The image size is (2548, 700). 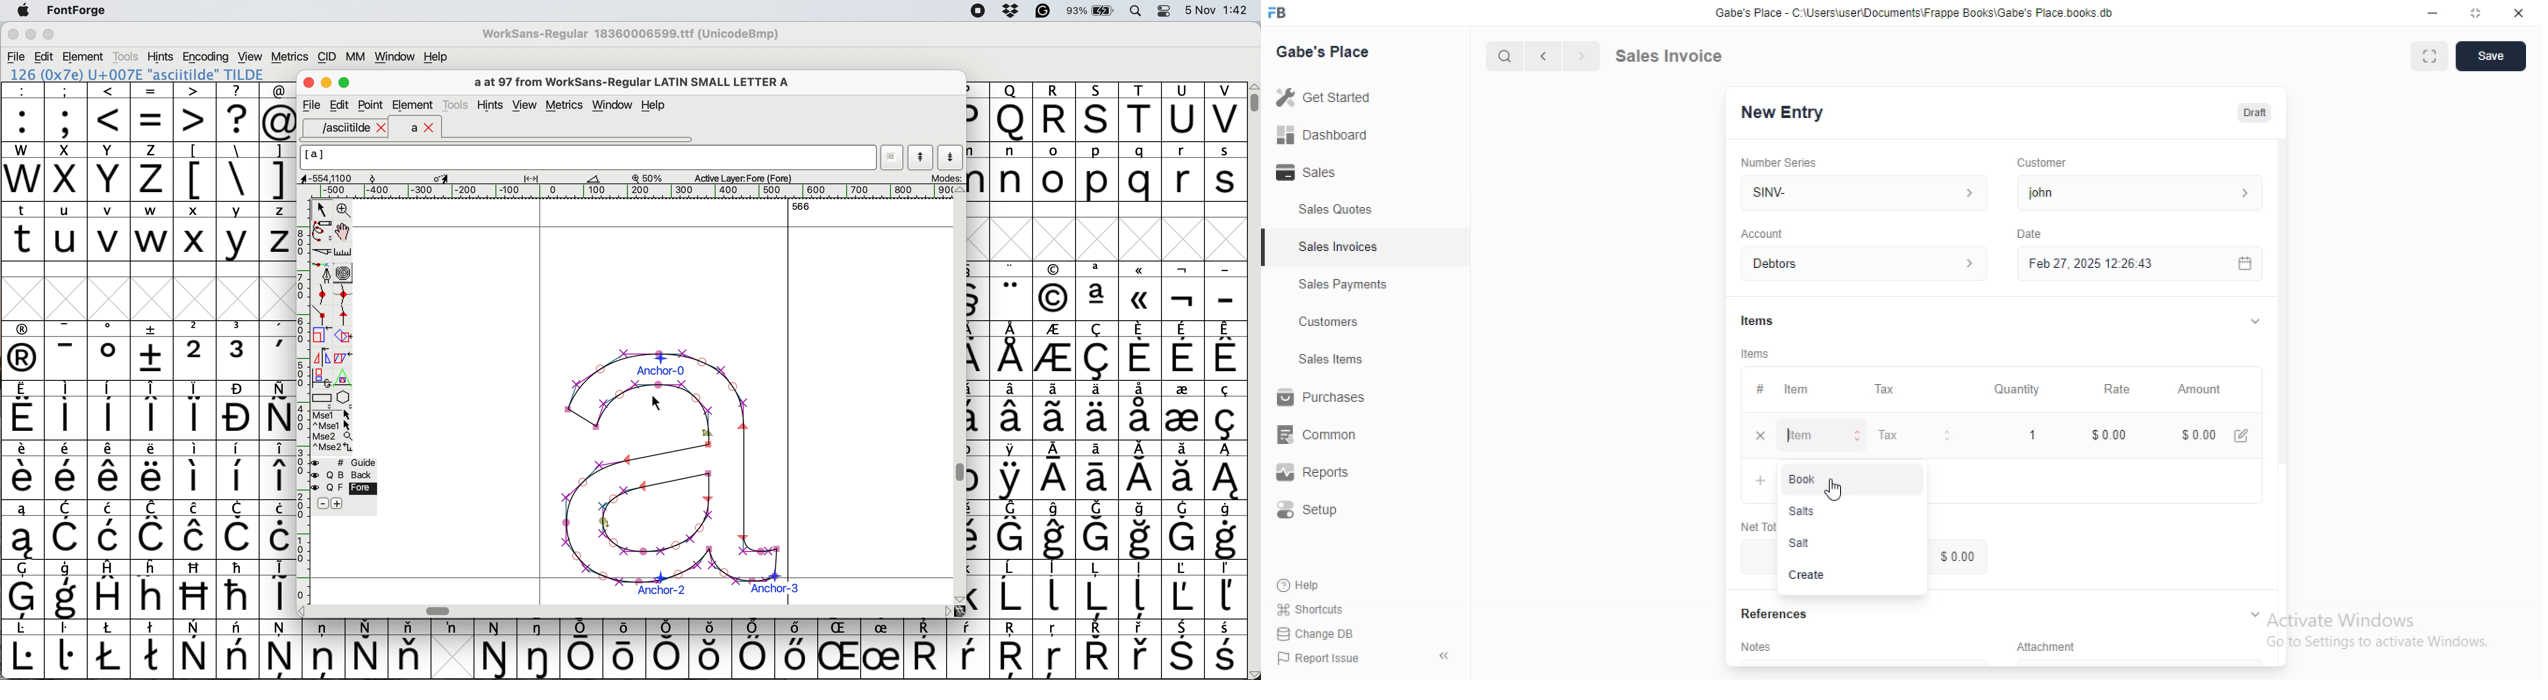 What do you see at coordinates (321, 231) in the screenshot?
I see `draw freehand curve` at bounding box center [321, 231].